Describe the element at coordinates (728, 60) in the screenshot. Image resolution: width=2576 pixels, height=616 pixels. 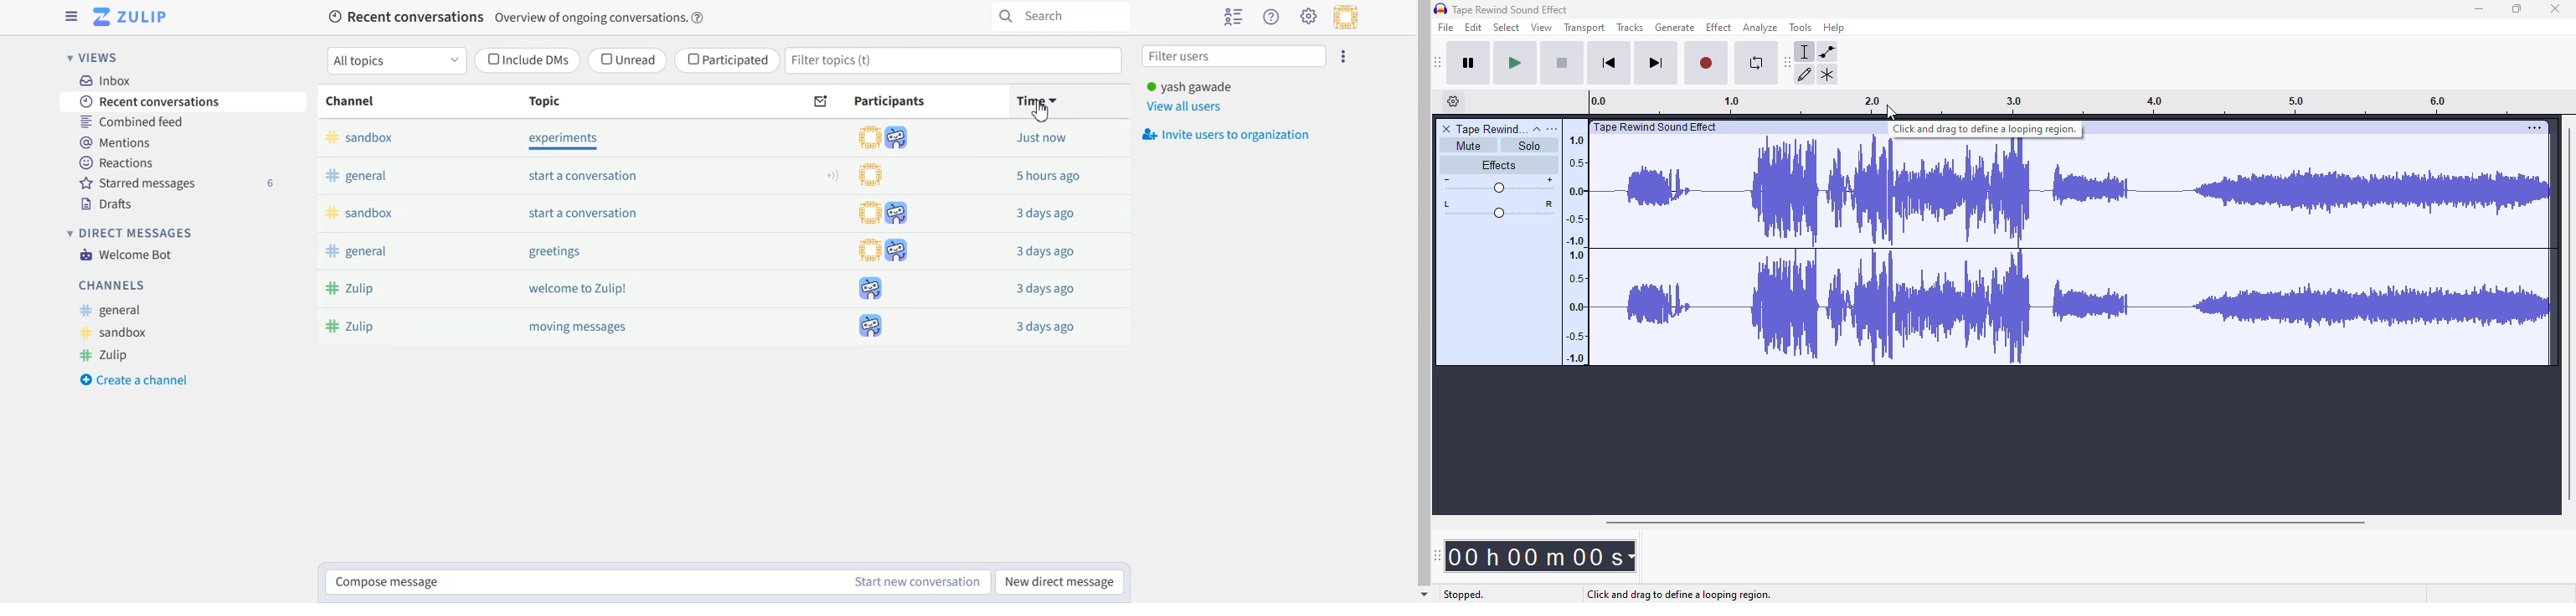
I see `Participated` at that location.